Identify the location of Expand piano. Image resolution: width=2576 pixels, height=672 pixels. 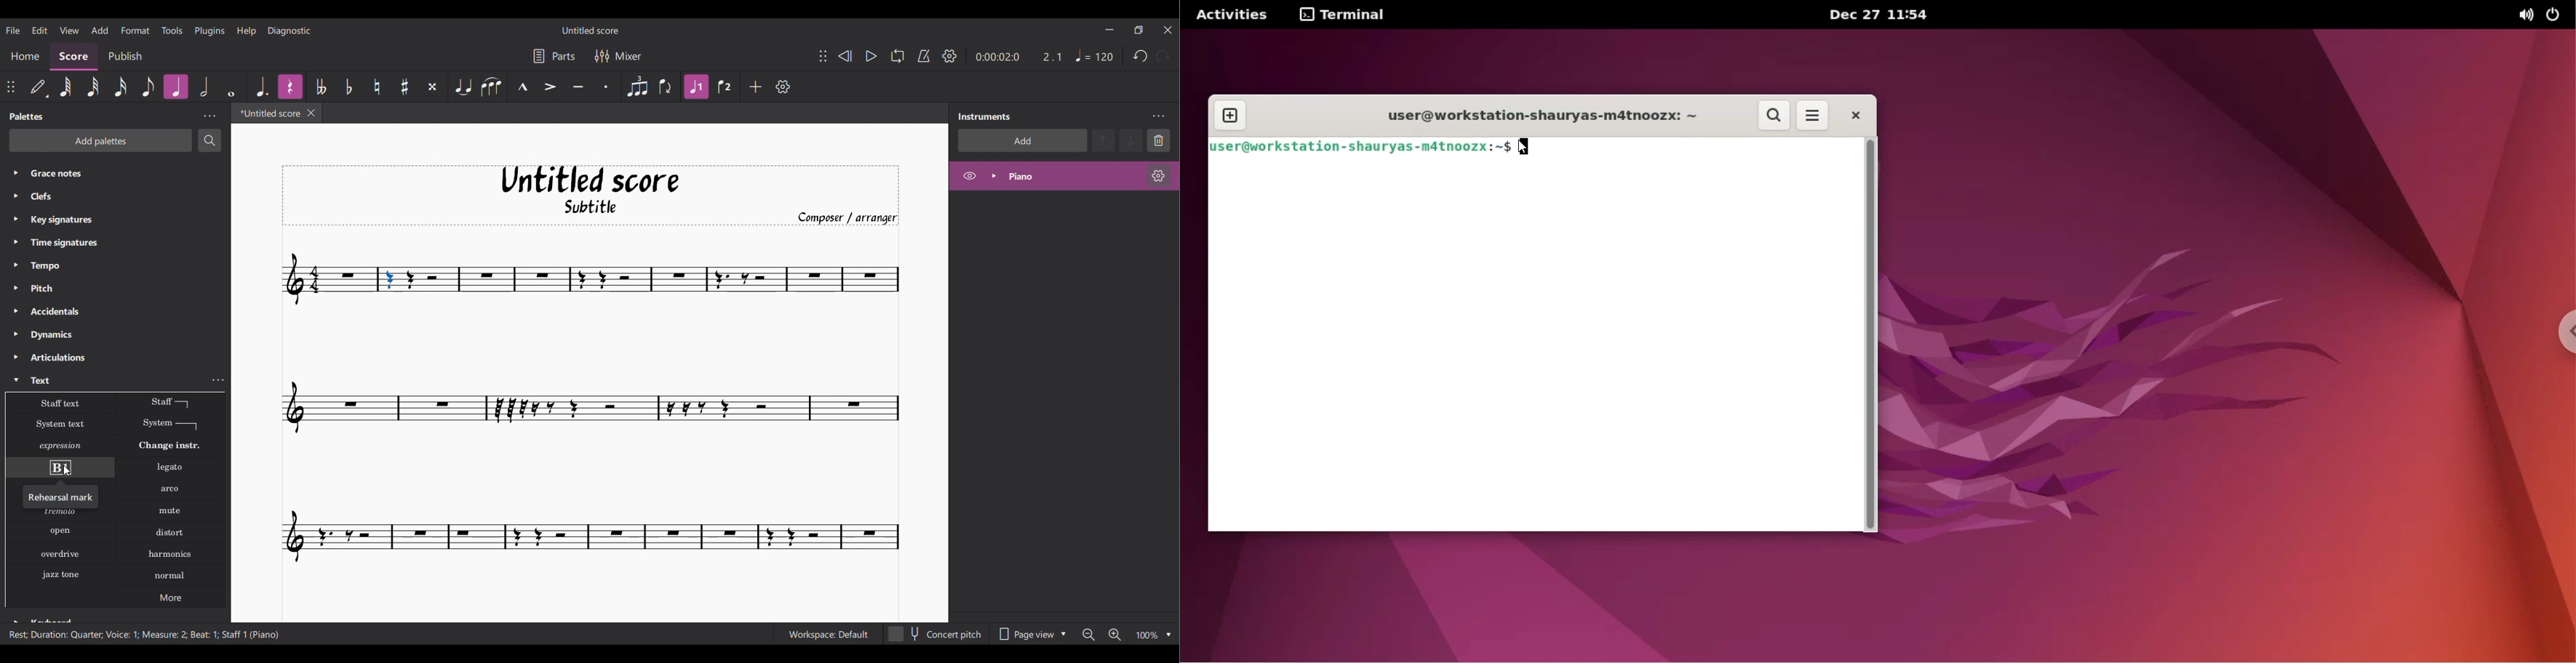
(994, 176).